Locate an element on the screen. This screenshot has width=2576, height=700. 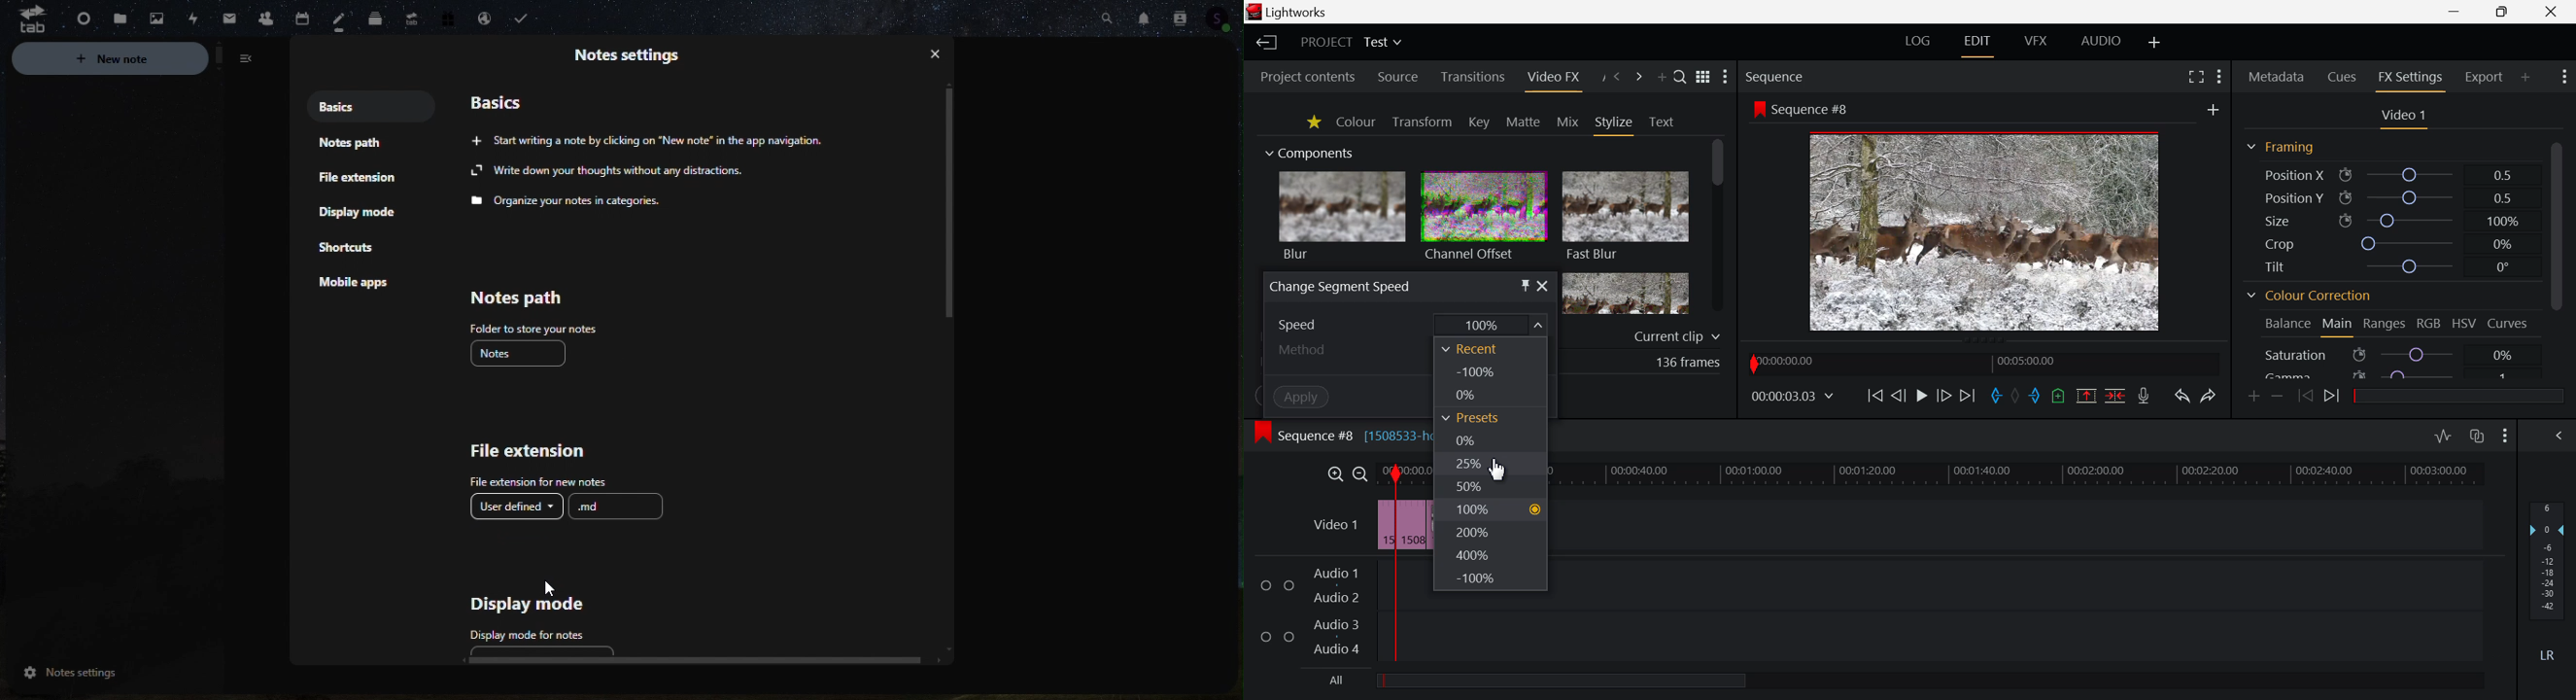
HSV is located at coordinates (2467, 324).